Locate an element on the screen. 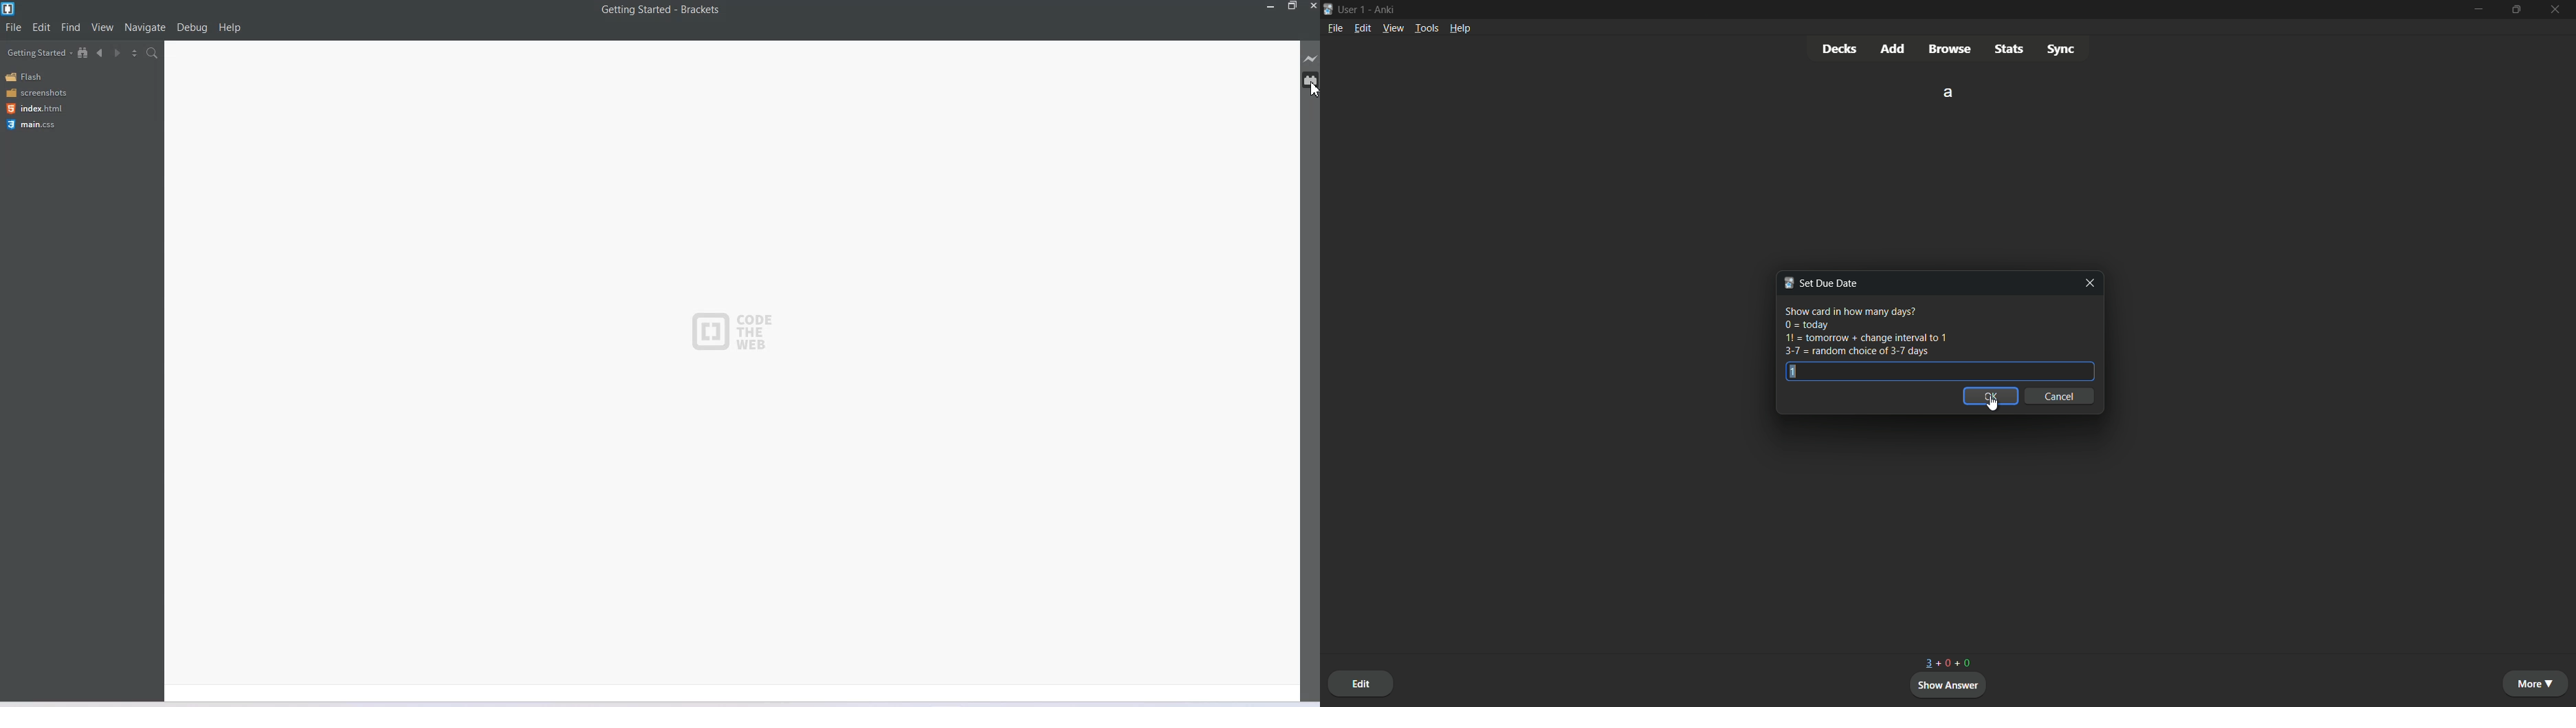 The height and width of the screenshot is (728, 2576). Getting Started is located at coordinates (39, 52).